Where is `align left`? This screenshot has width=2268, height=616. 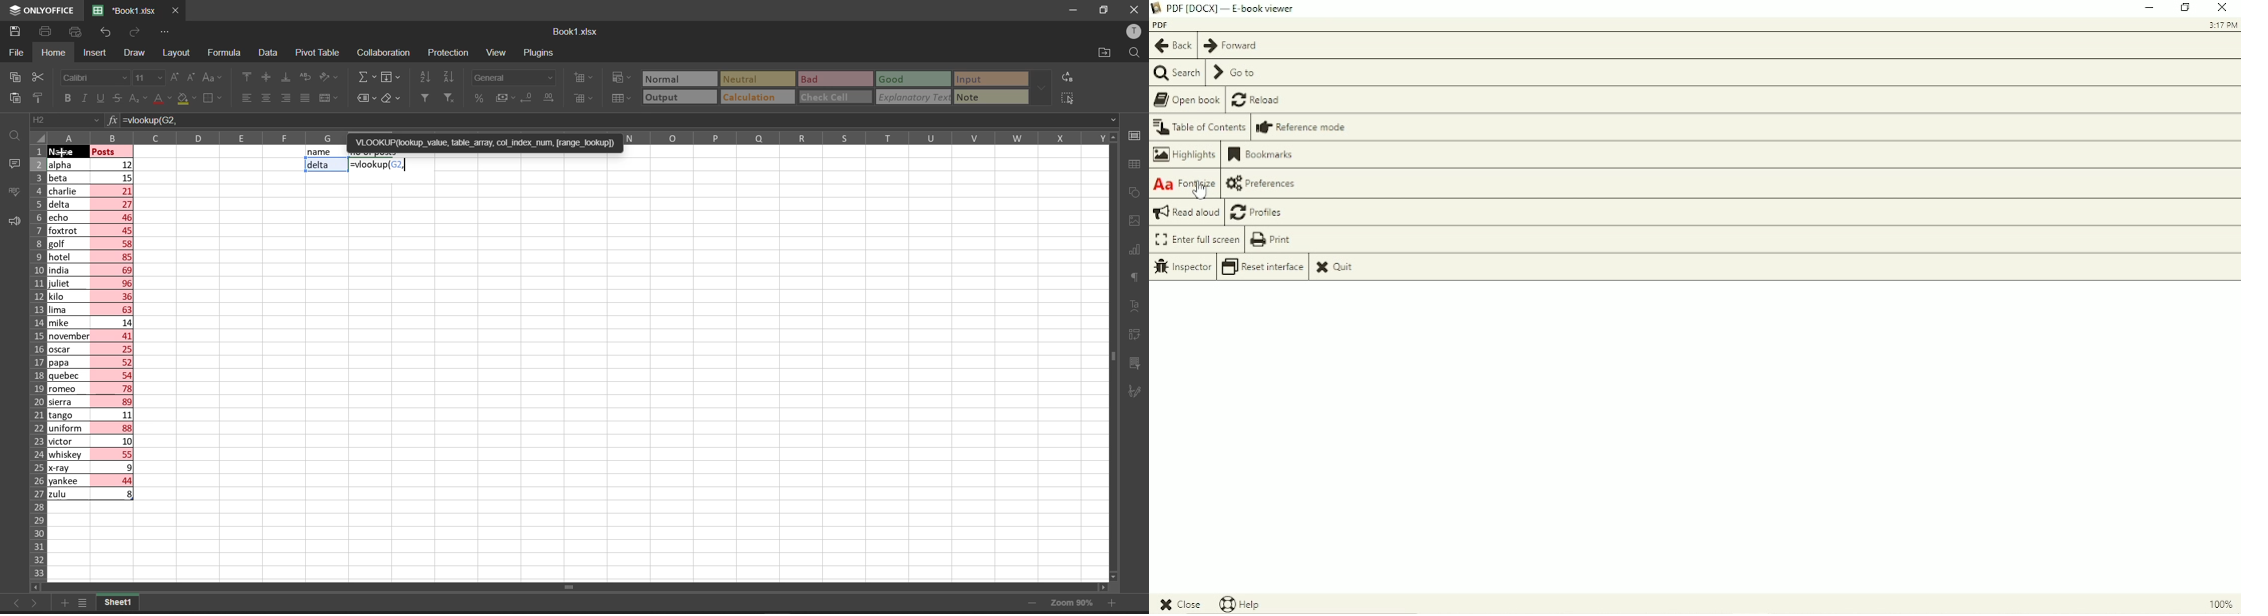
align left is located at coordinates (245, 99).